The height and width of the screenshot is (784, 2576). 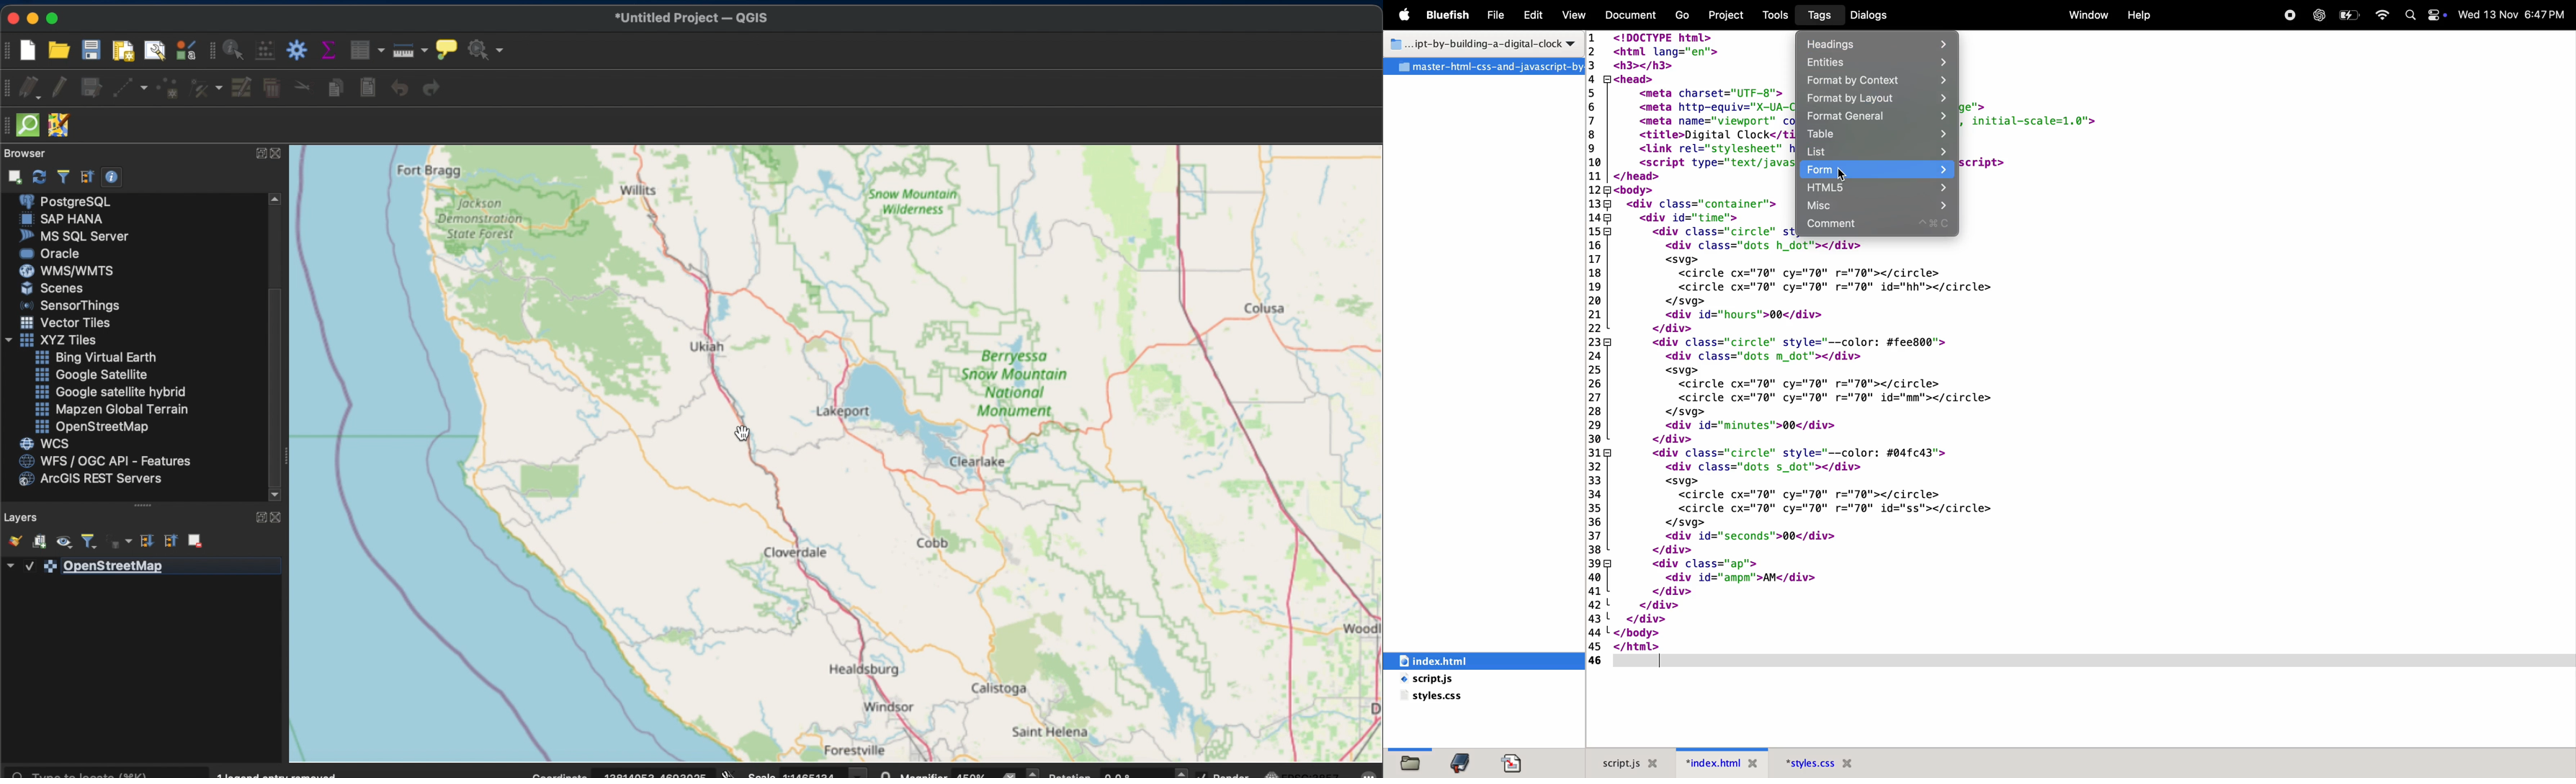 What do you see at coordinates (1875, 170) in the screenshot?
I see `form` at bounding box center [1875, 170].